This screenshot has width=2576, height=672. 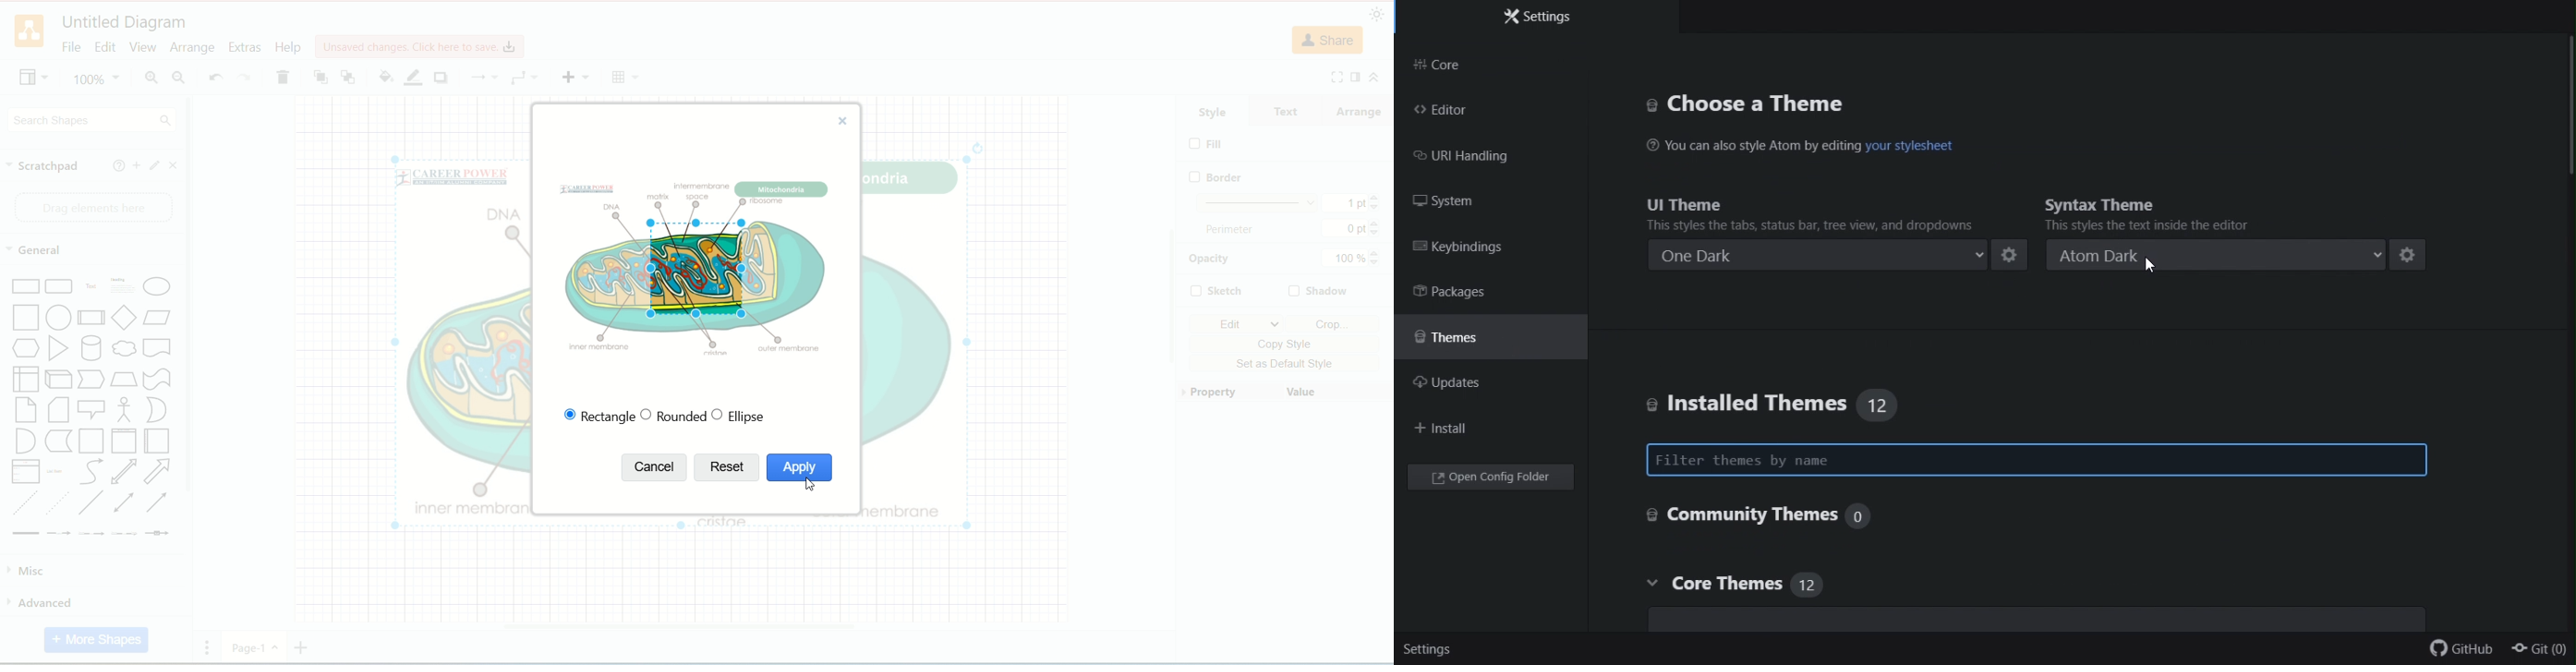 What do you see at coordinates (92, 505) in the screenshot?
I see `Line` at bounding box center [92, 505].